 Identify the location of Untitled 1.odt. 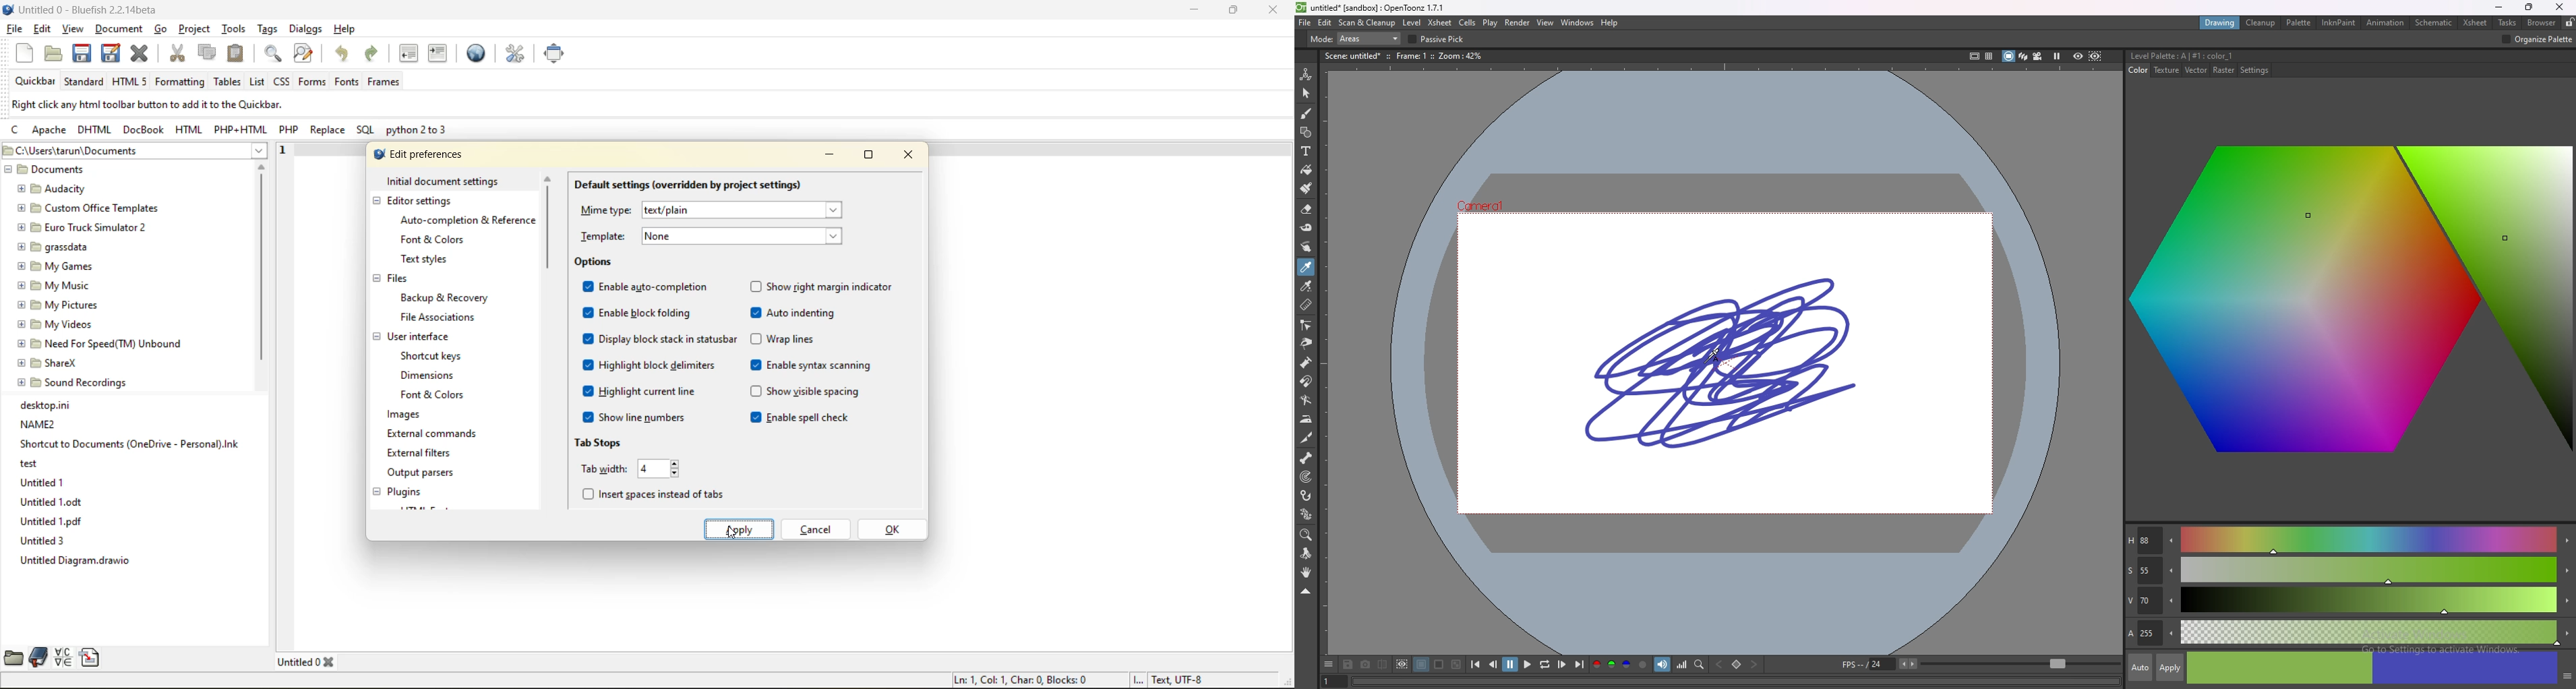
(49, 502).